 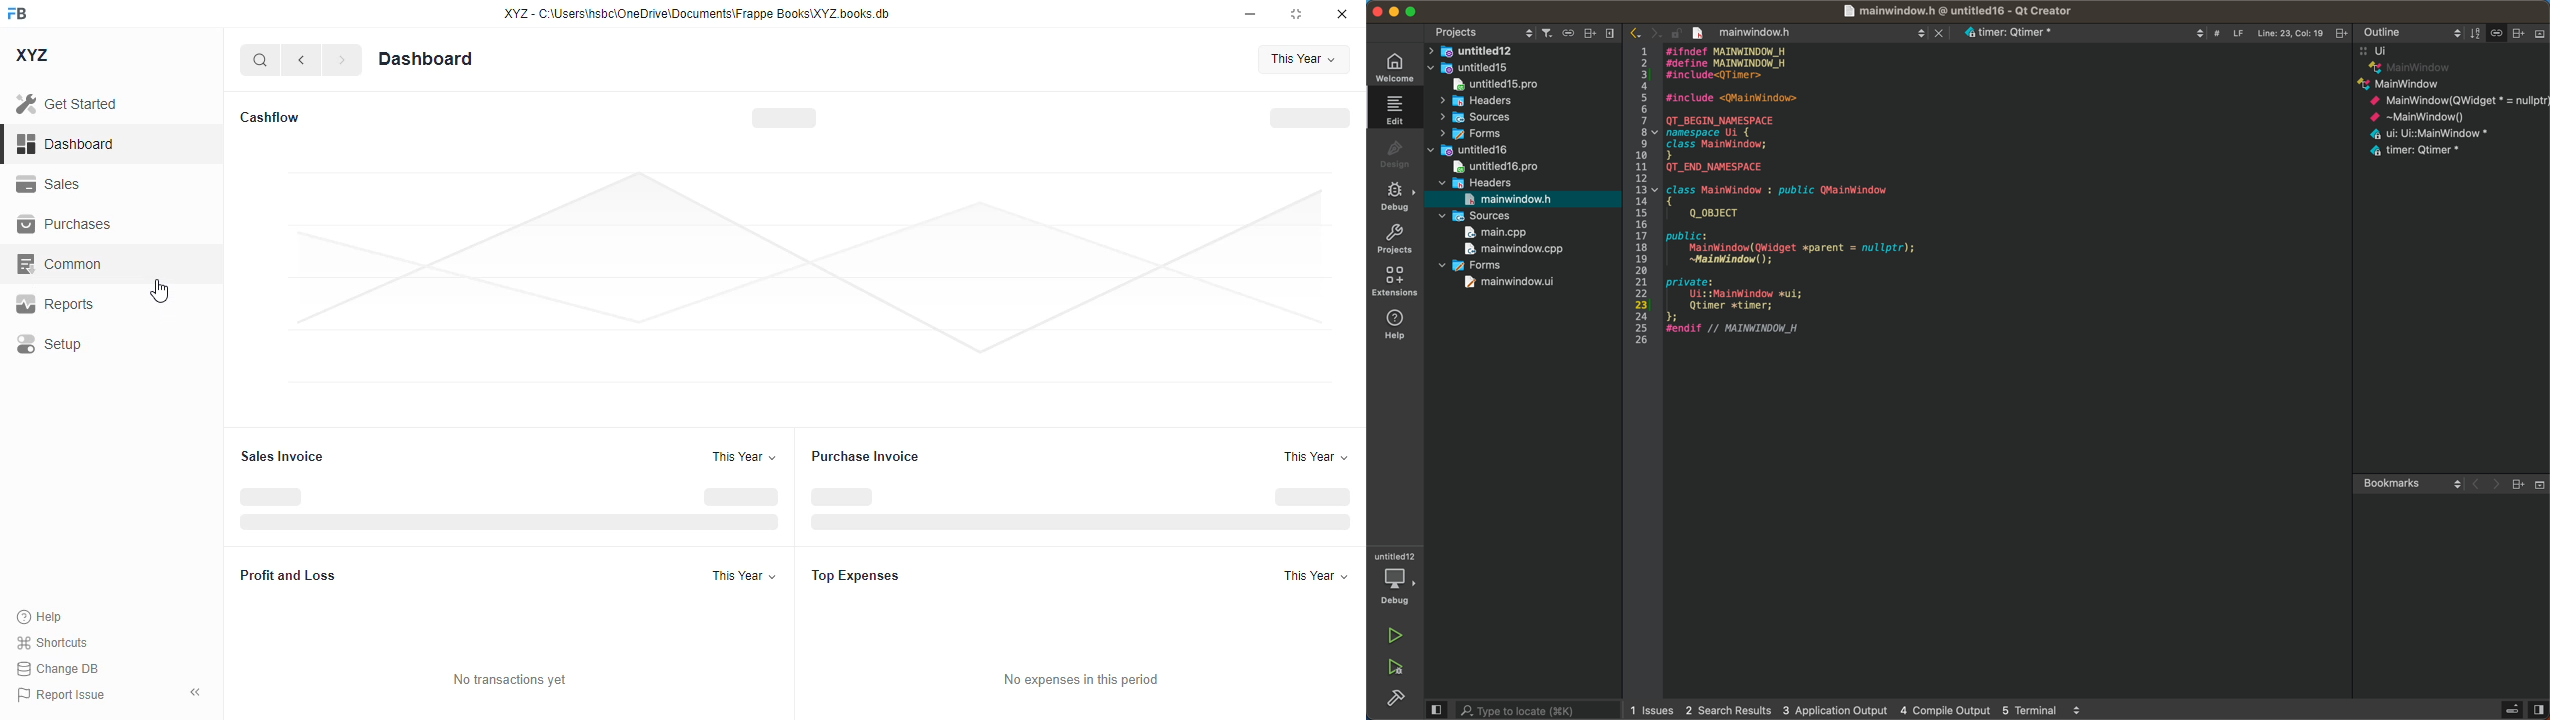 What do you see at coordinates (855, 576) in the screenshot?
I see `top expenses` at bounding box center [855, 576].